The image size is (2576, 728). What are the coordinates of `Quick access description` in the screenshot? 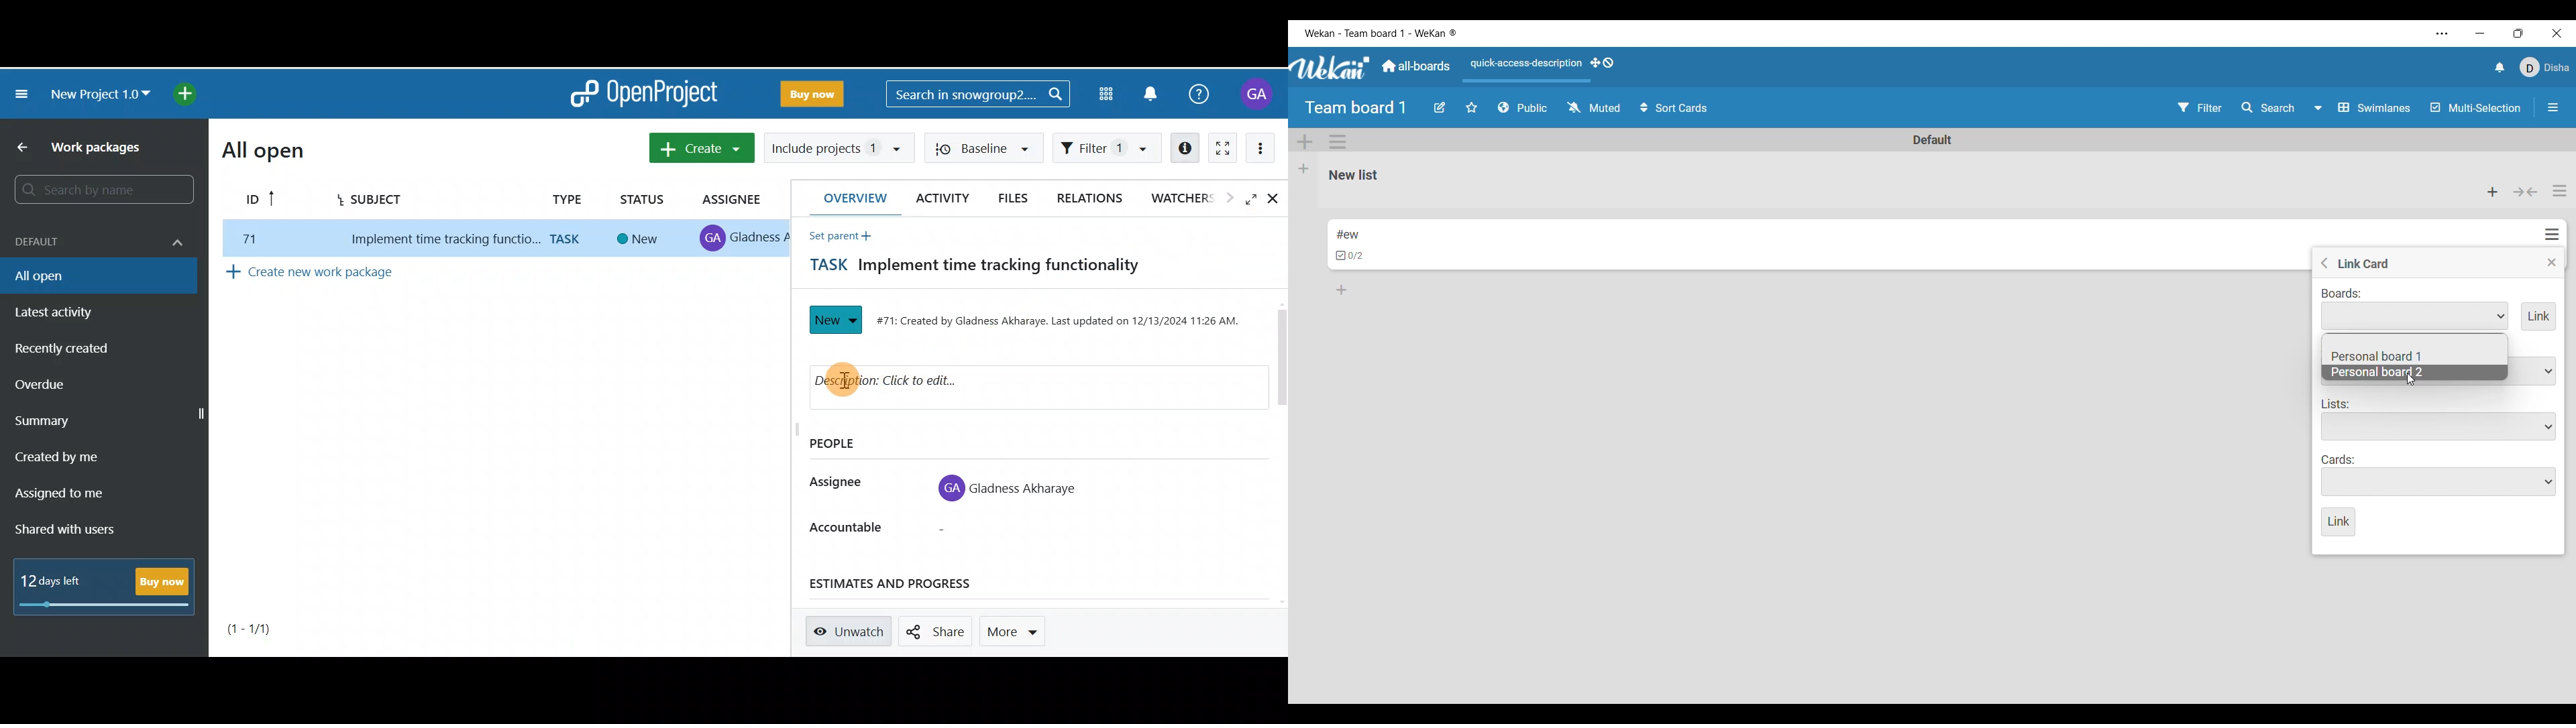 It's located at (1523, 69).